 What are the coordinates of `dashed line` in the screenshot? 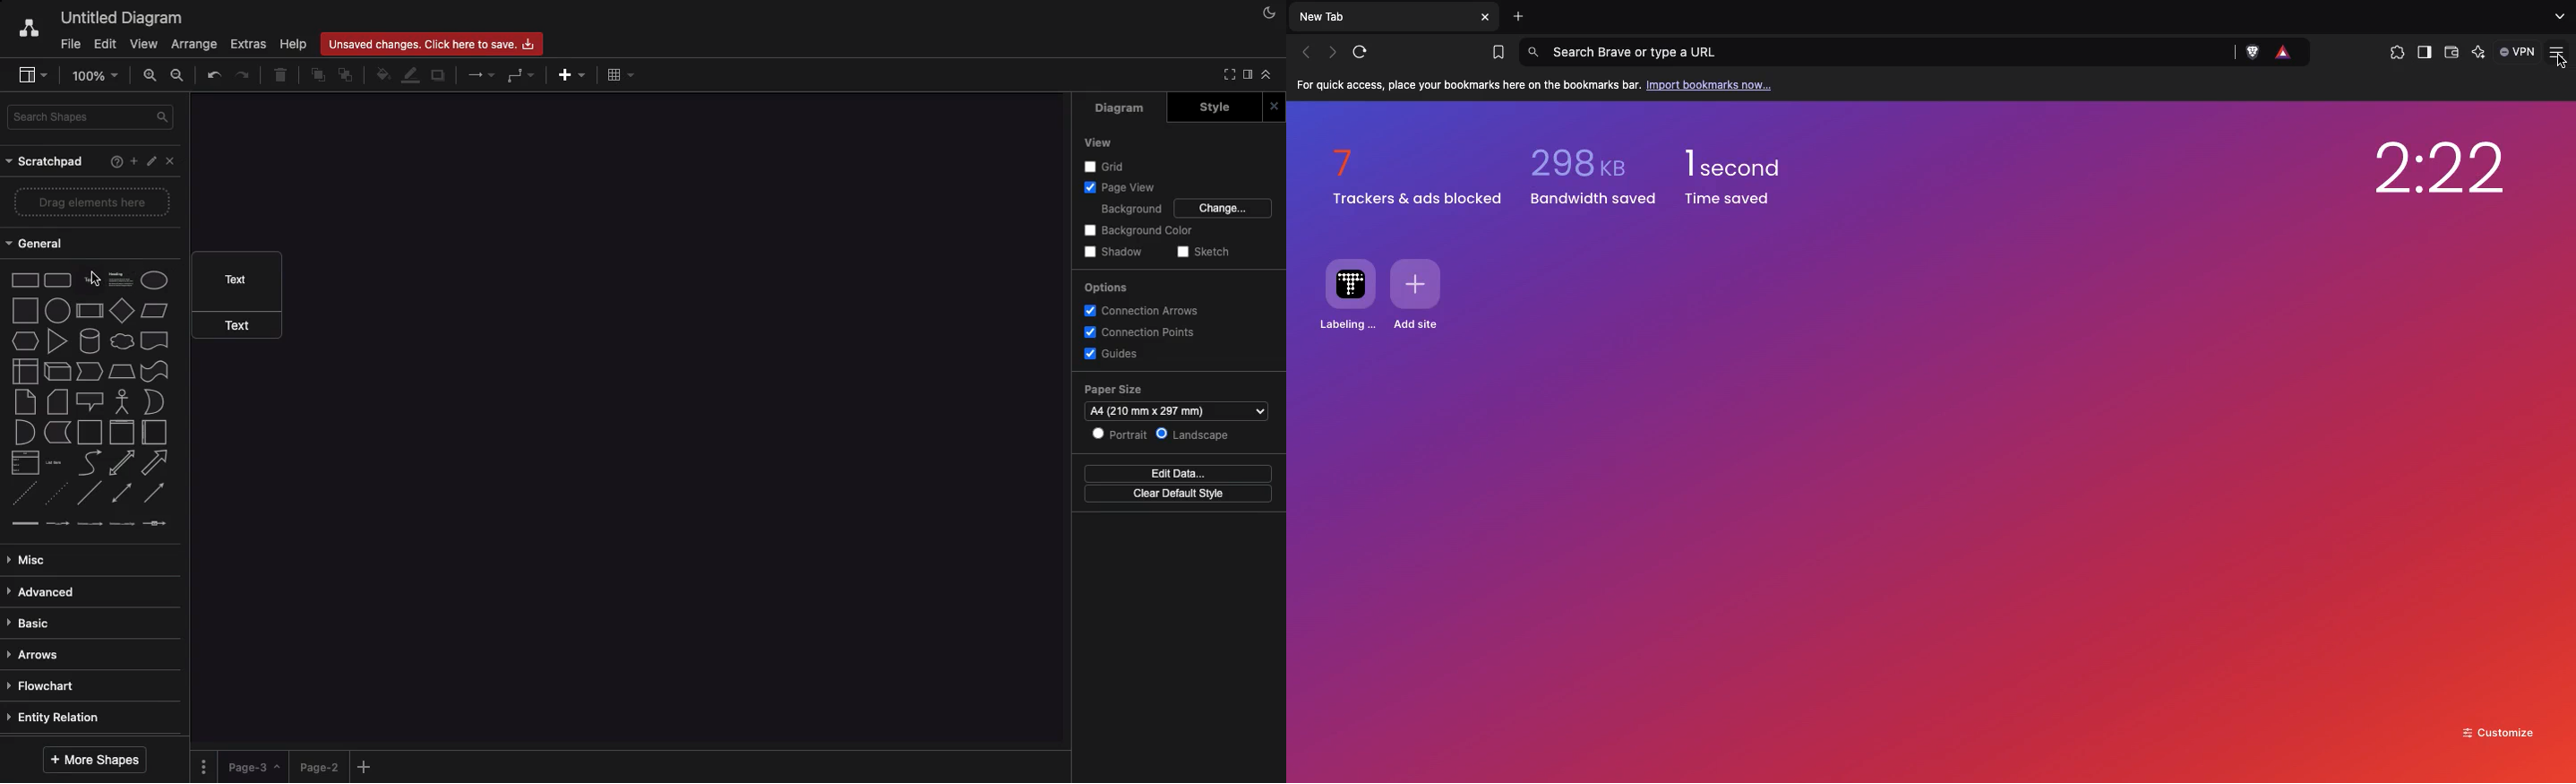 It's located at (23, 493).